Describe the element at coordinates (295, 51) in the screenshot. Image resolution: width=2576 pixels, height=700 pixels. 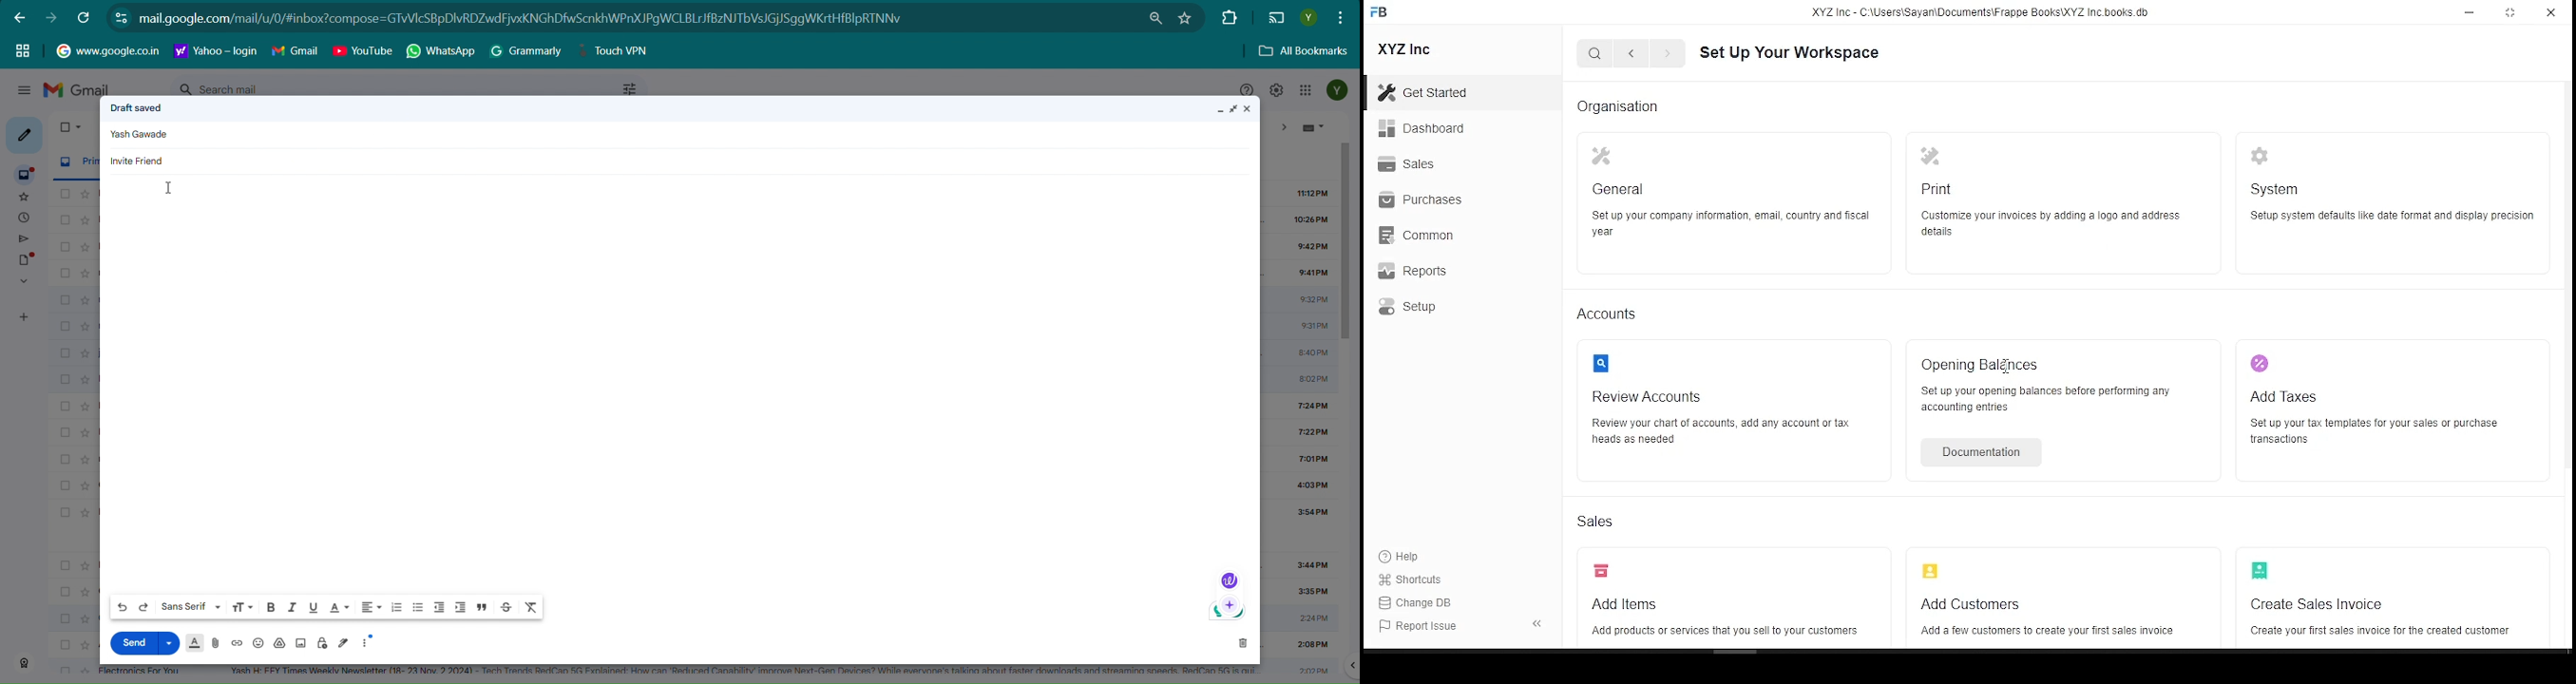
I see `Gmail` at that location.